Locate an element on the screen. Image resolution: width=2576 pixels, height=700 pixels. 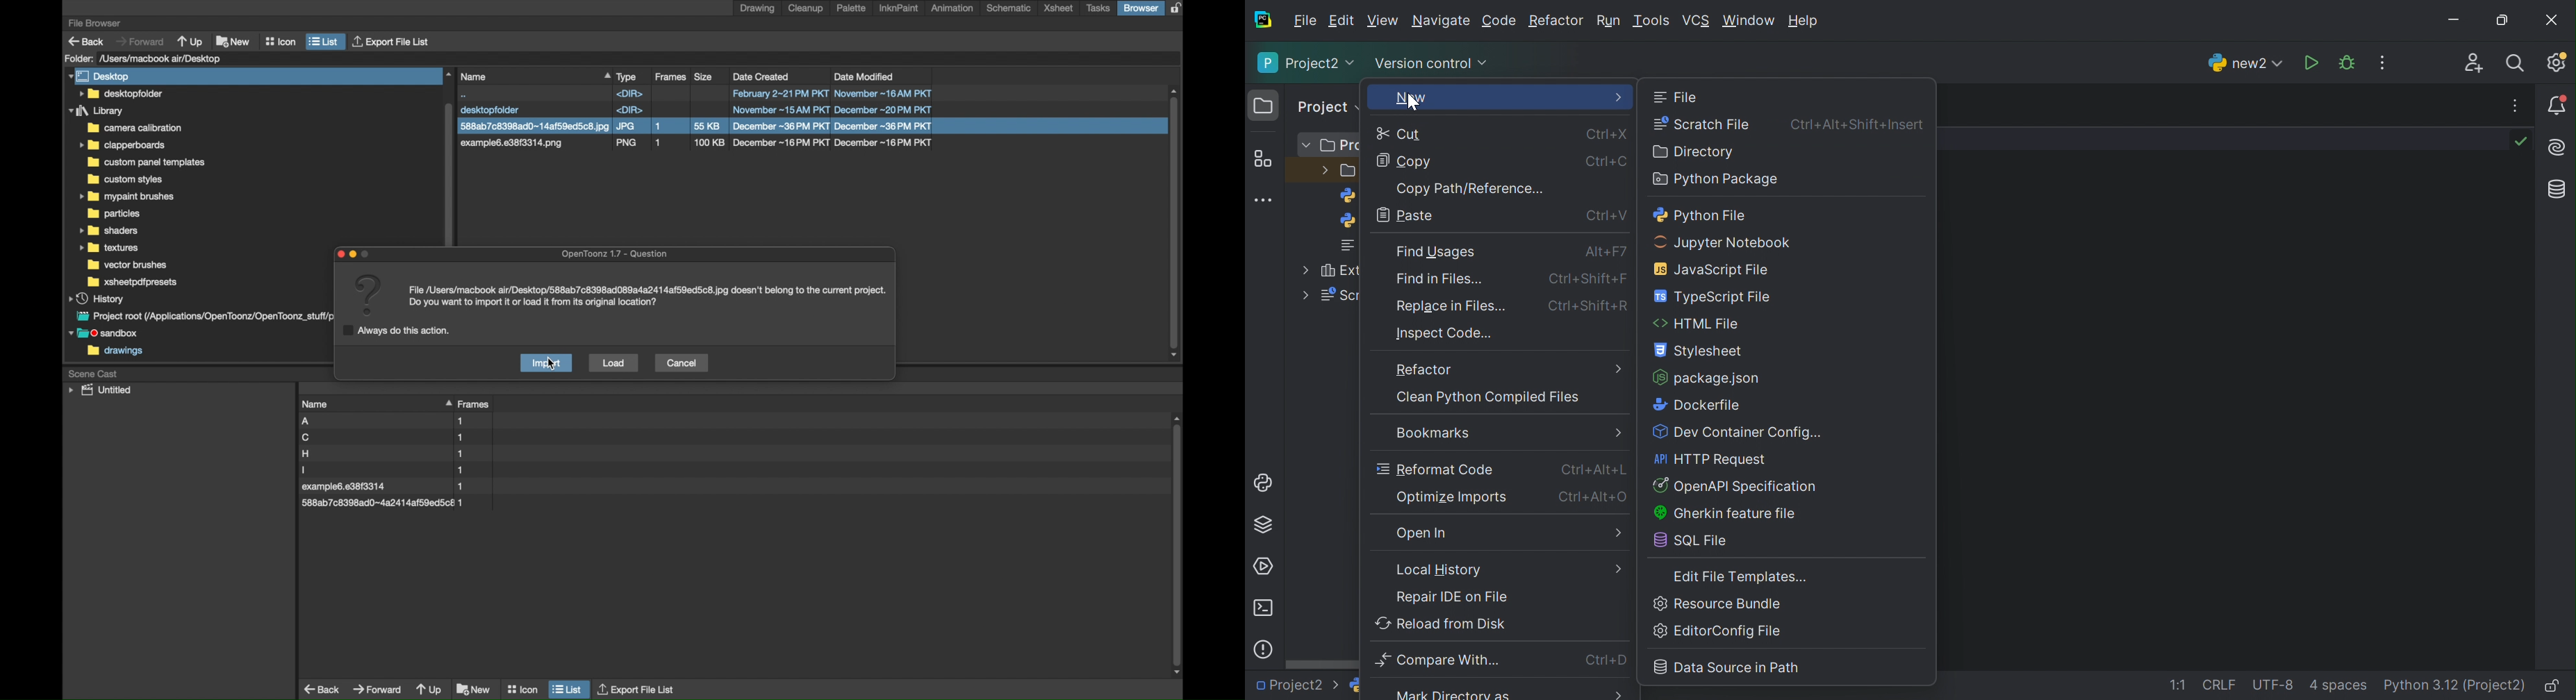
Edit is located at coordinates (1341, 21).